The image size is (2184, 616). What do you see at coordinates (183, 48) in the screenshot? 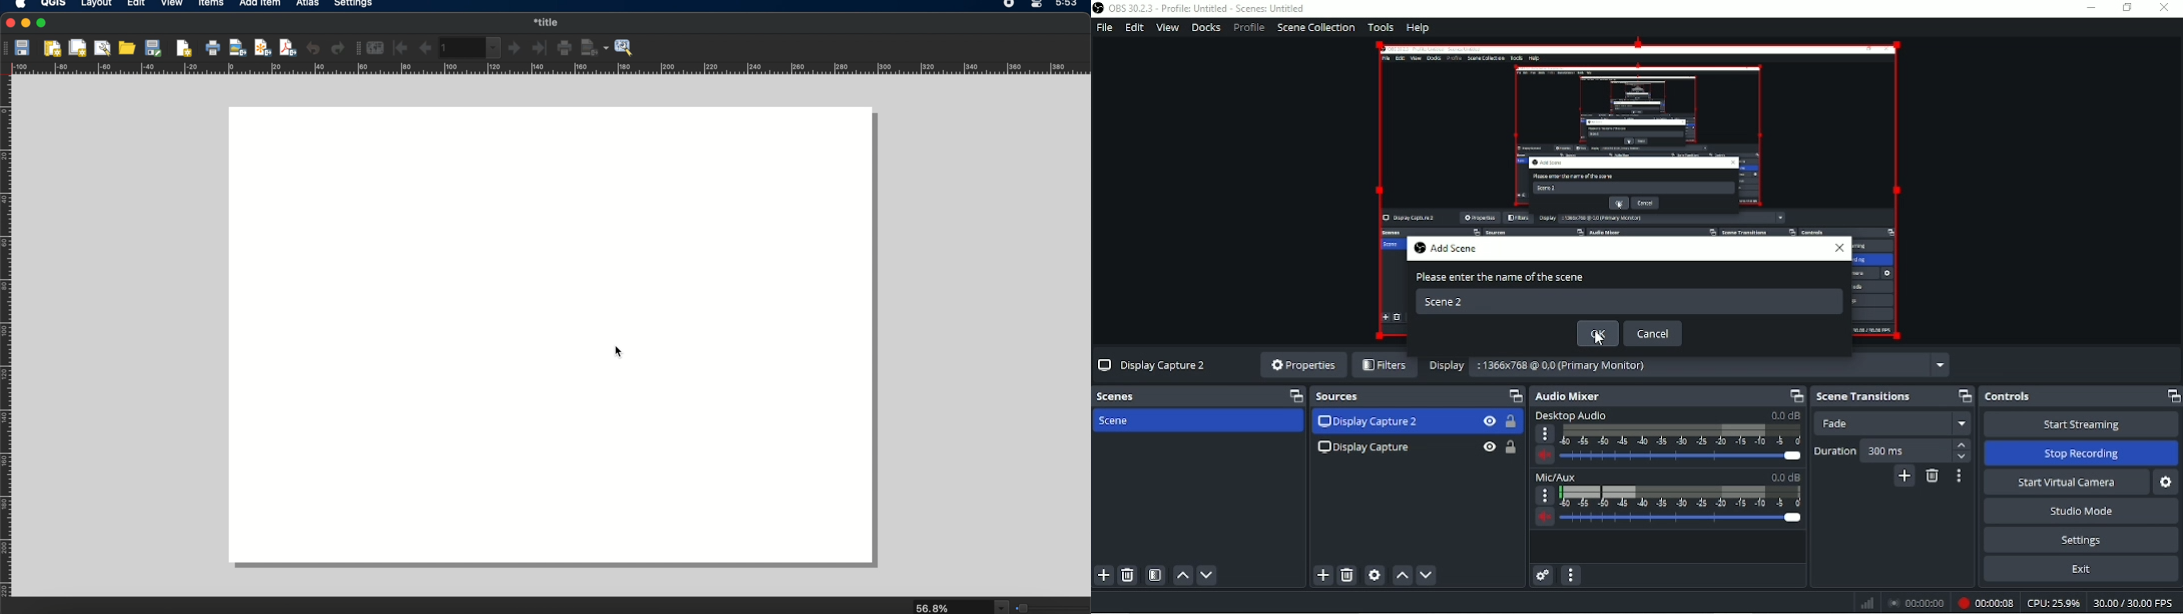
I see `add pages` at bounding box center [183, 48].